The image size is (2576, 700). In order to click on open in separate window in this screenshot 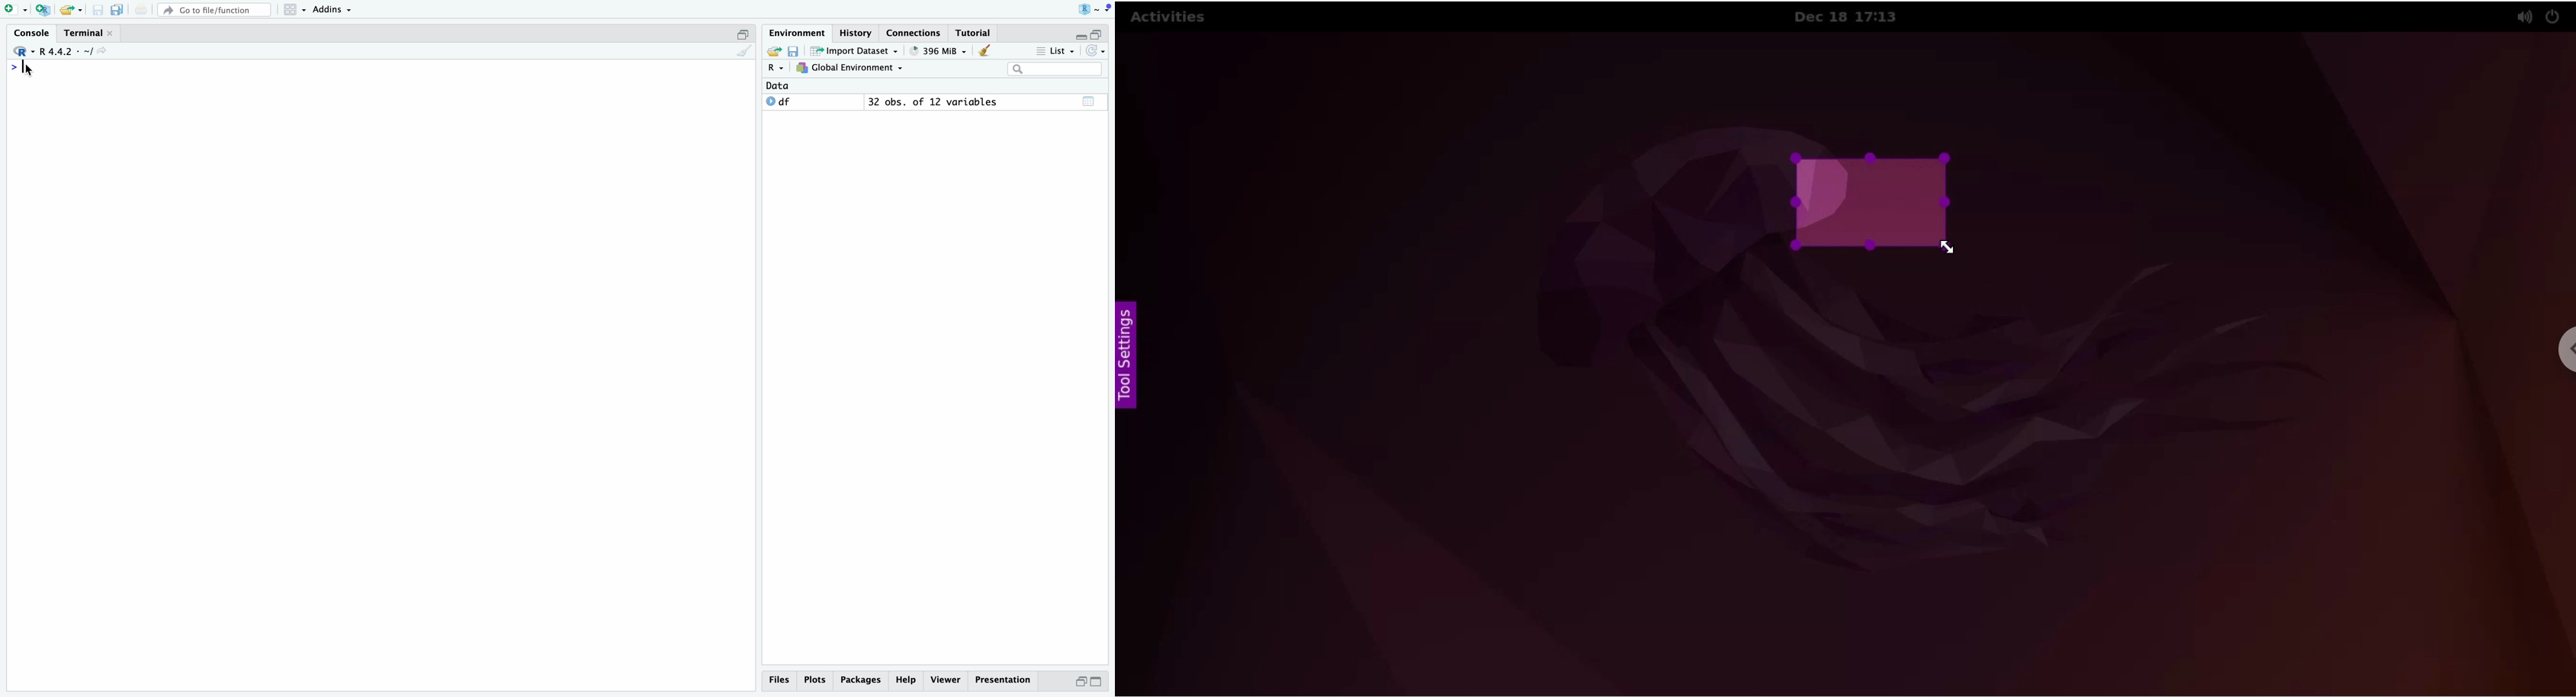, I will do `click(743, 34)`.